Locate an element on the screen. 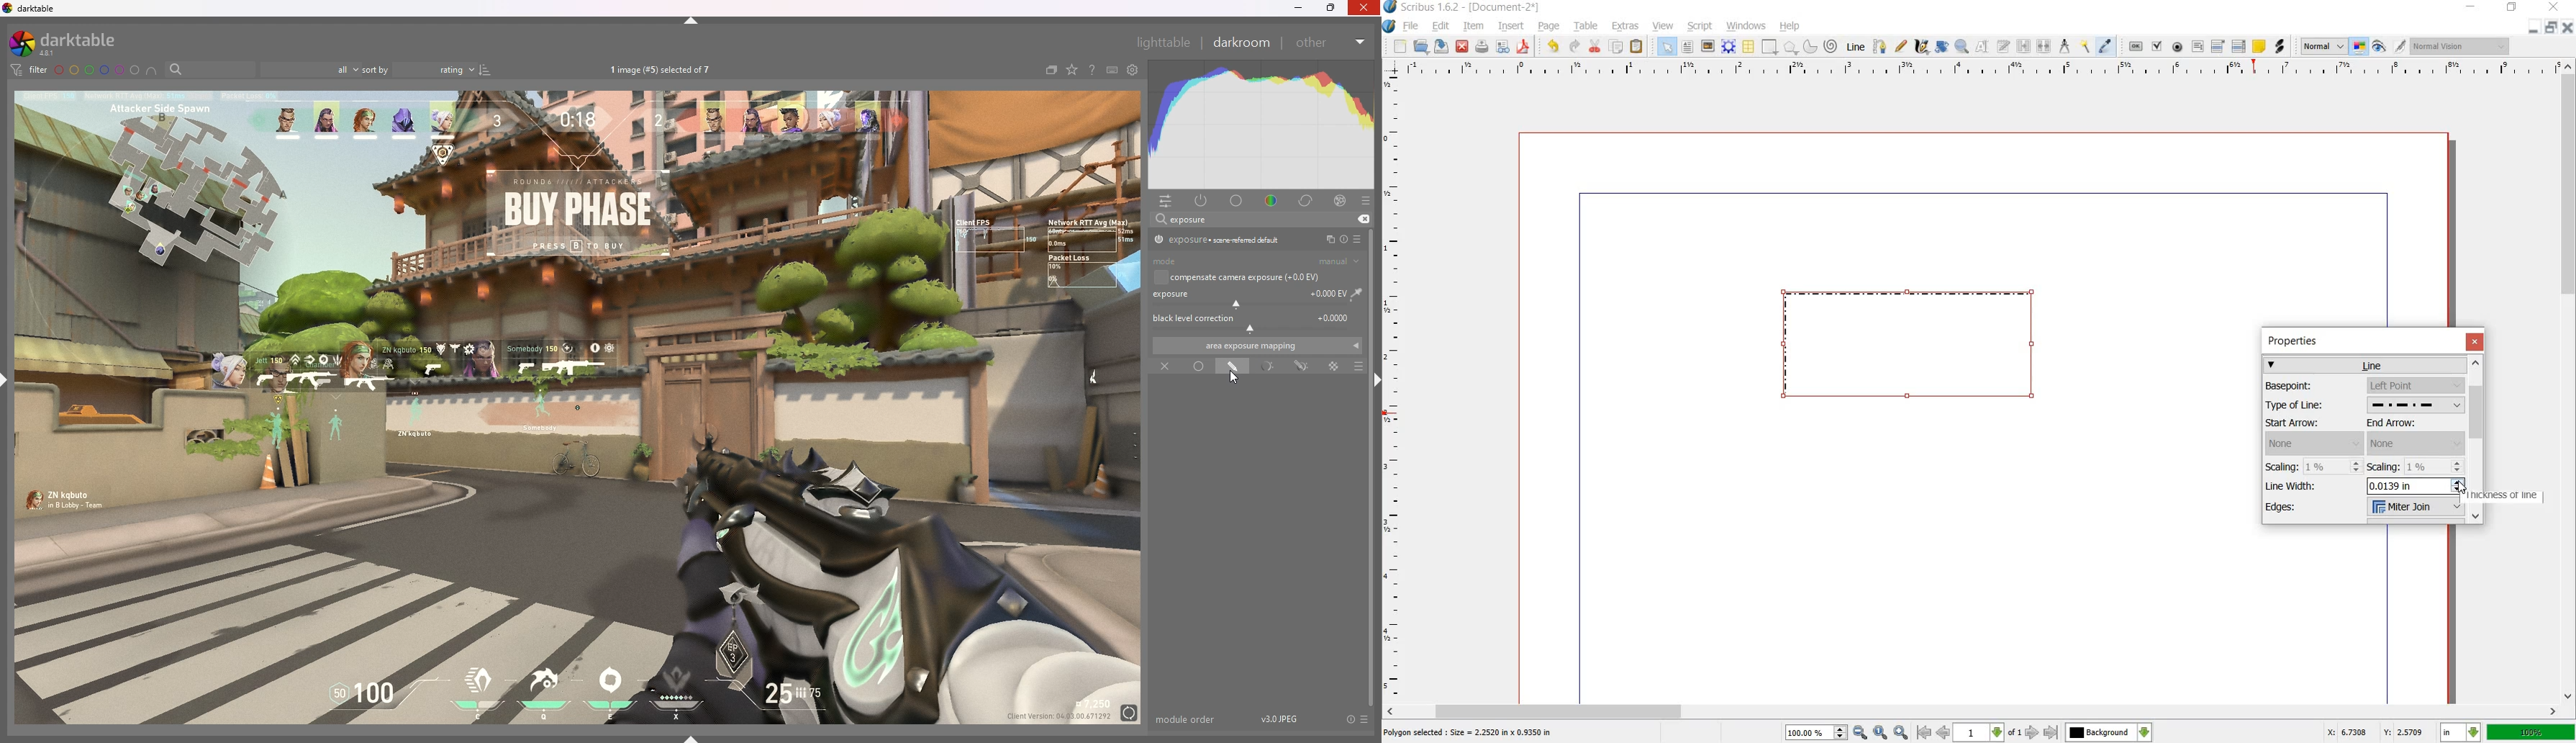 The height and width of the screenshot is (756, 2576). Scaling: is located at coordinates (2384, 466).